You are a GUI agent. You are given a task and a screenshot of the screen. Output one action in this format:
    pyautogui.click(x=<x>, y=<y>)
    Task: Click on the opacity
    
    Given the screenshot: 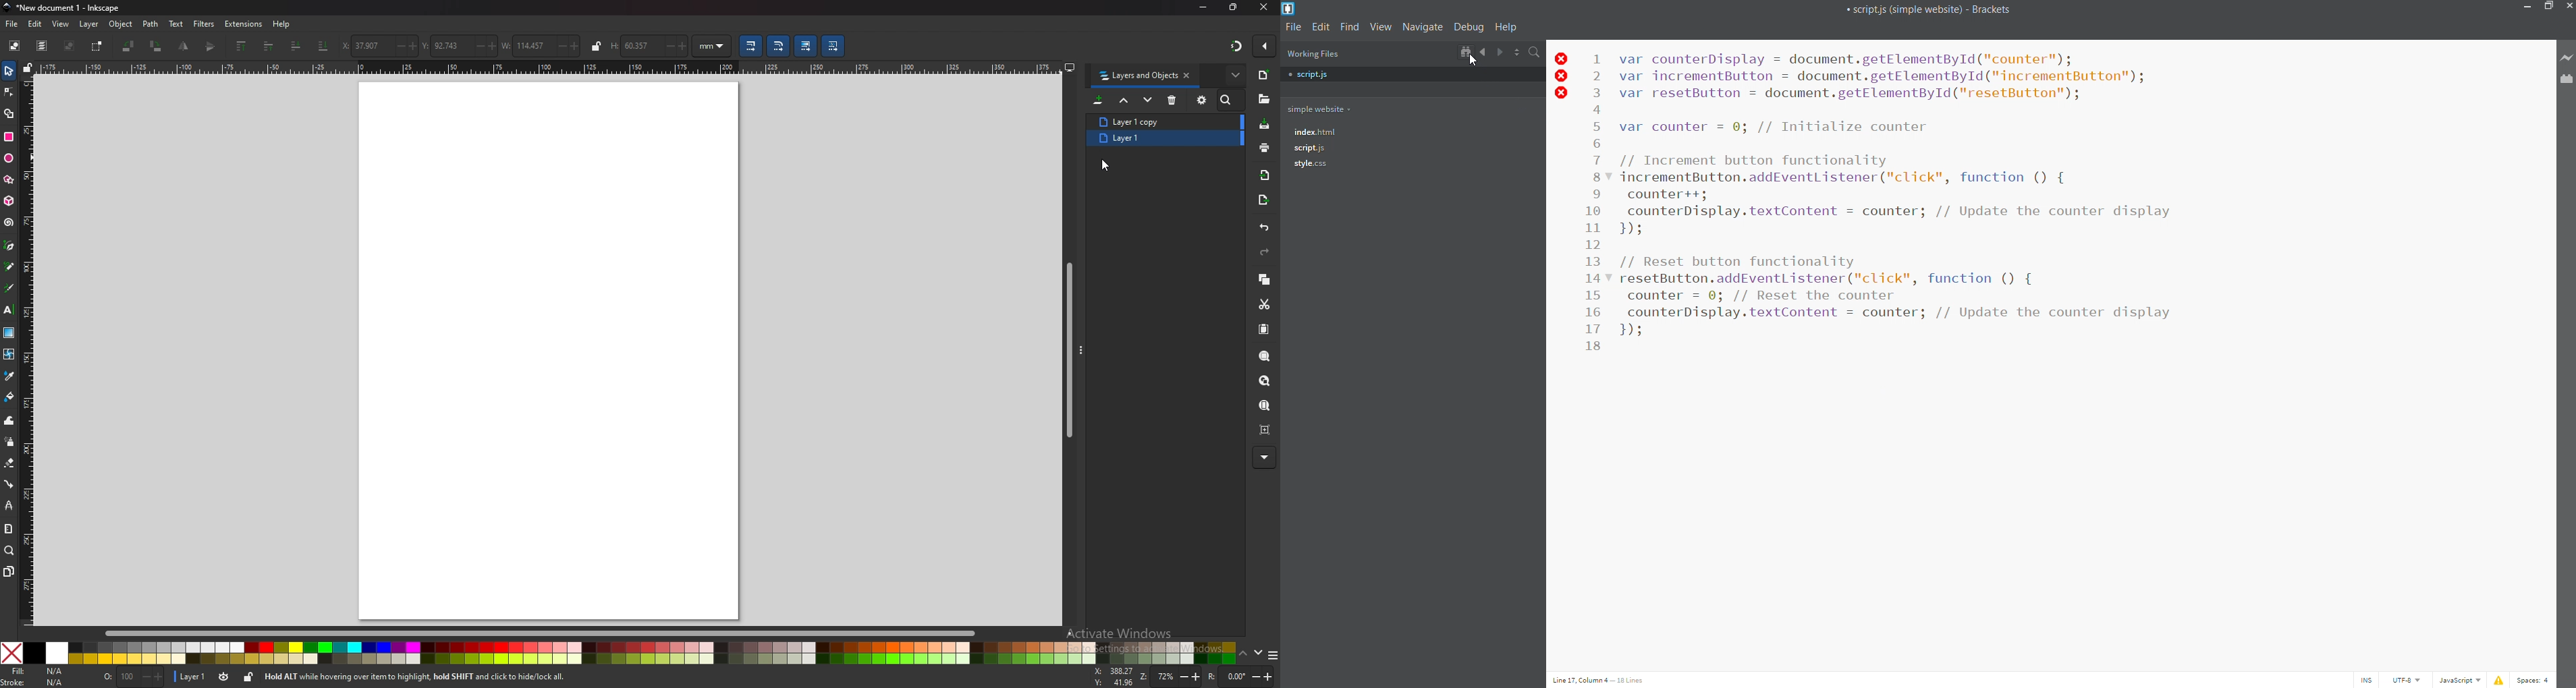 What is the action you would take?
    pyautogui.click(x=133, y=675)
    